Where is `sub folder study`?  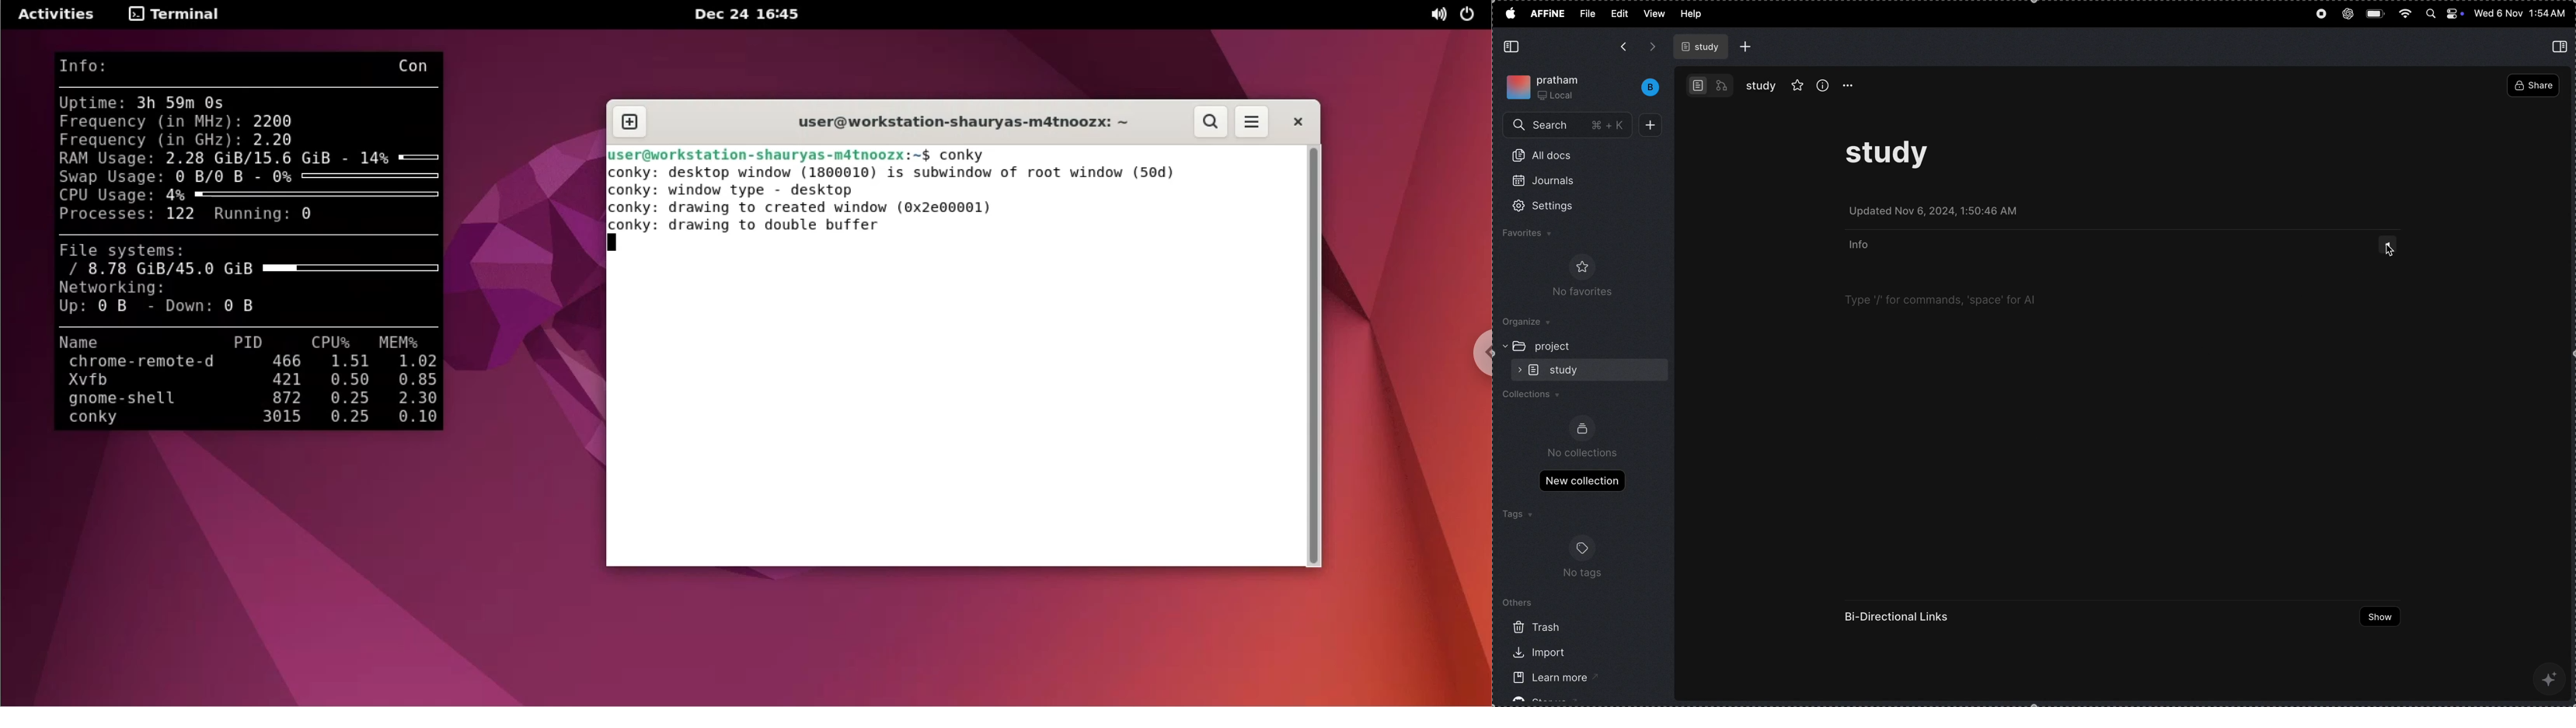
sub folder study is located at coordinates (1567, 369).